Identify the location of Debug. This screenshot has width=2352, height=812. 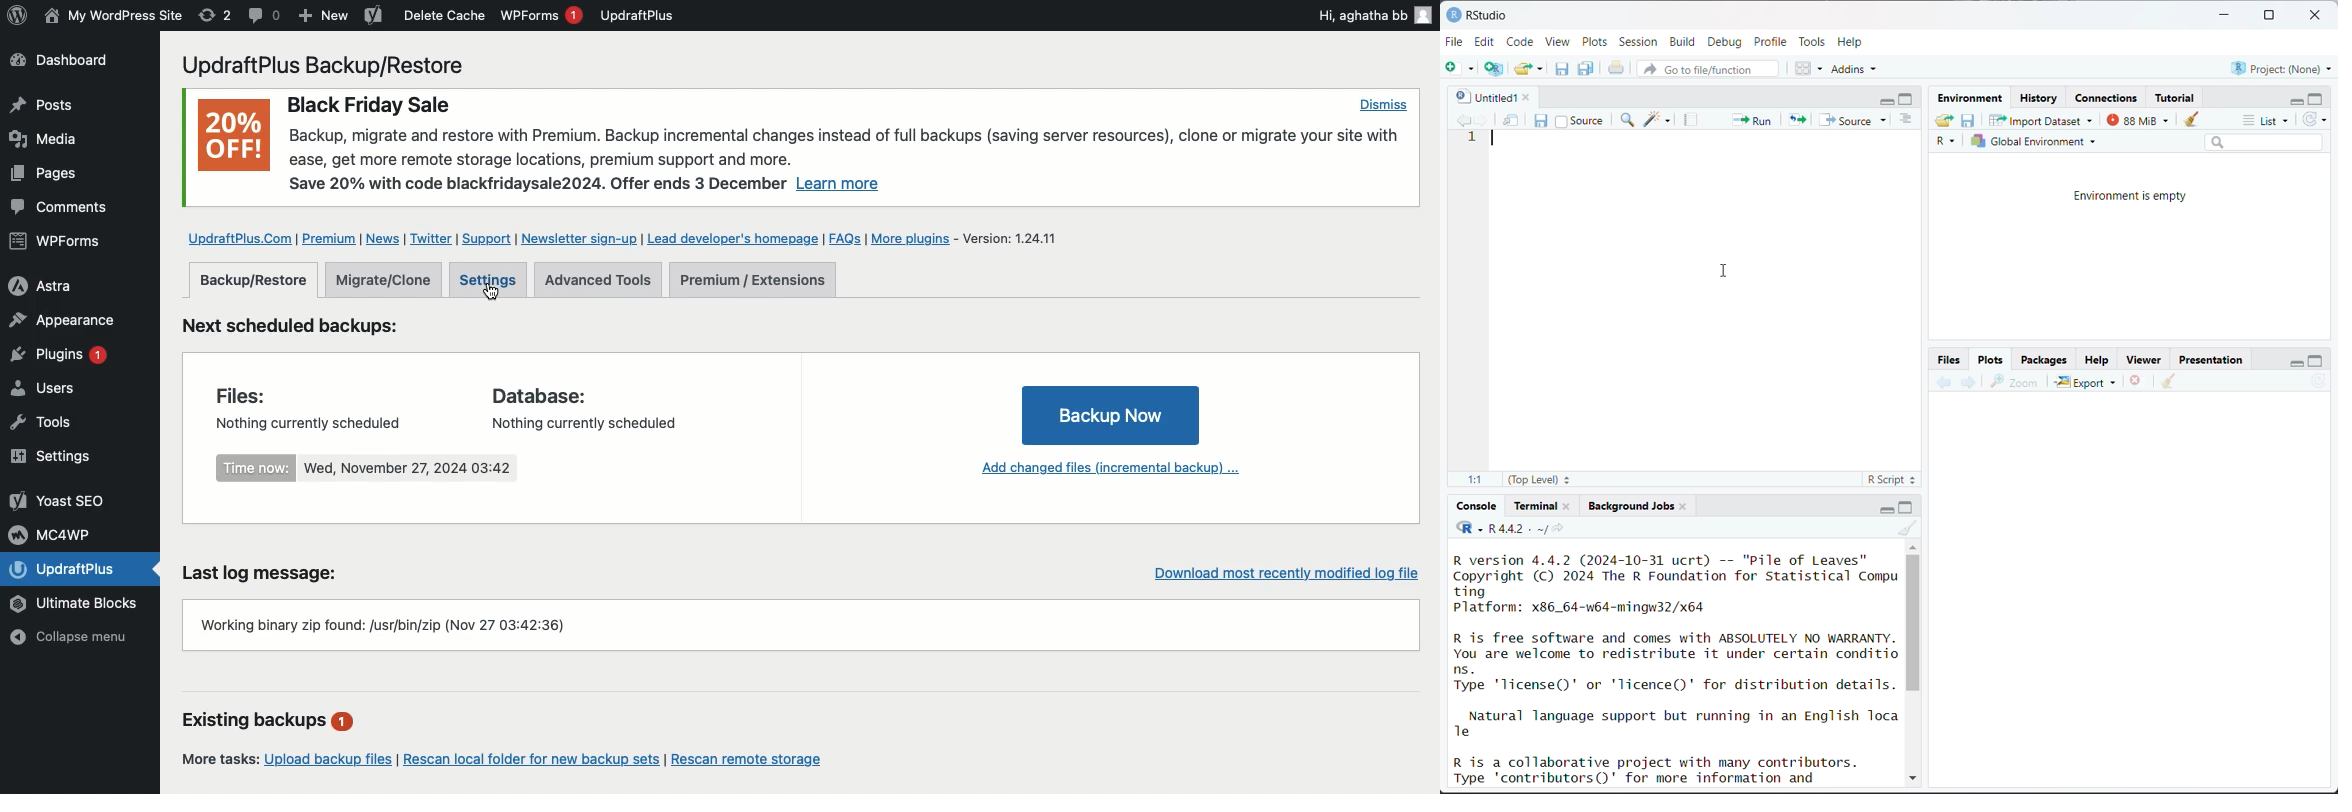
(1724, 42).